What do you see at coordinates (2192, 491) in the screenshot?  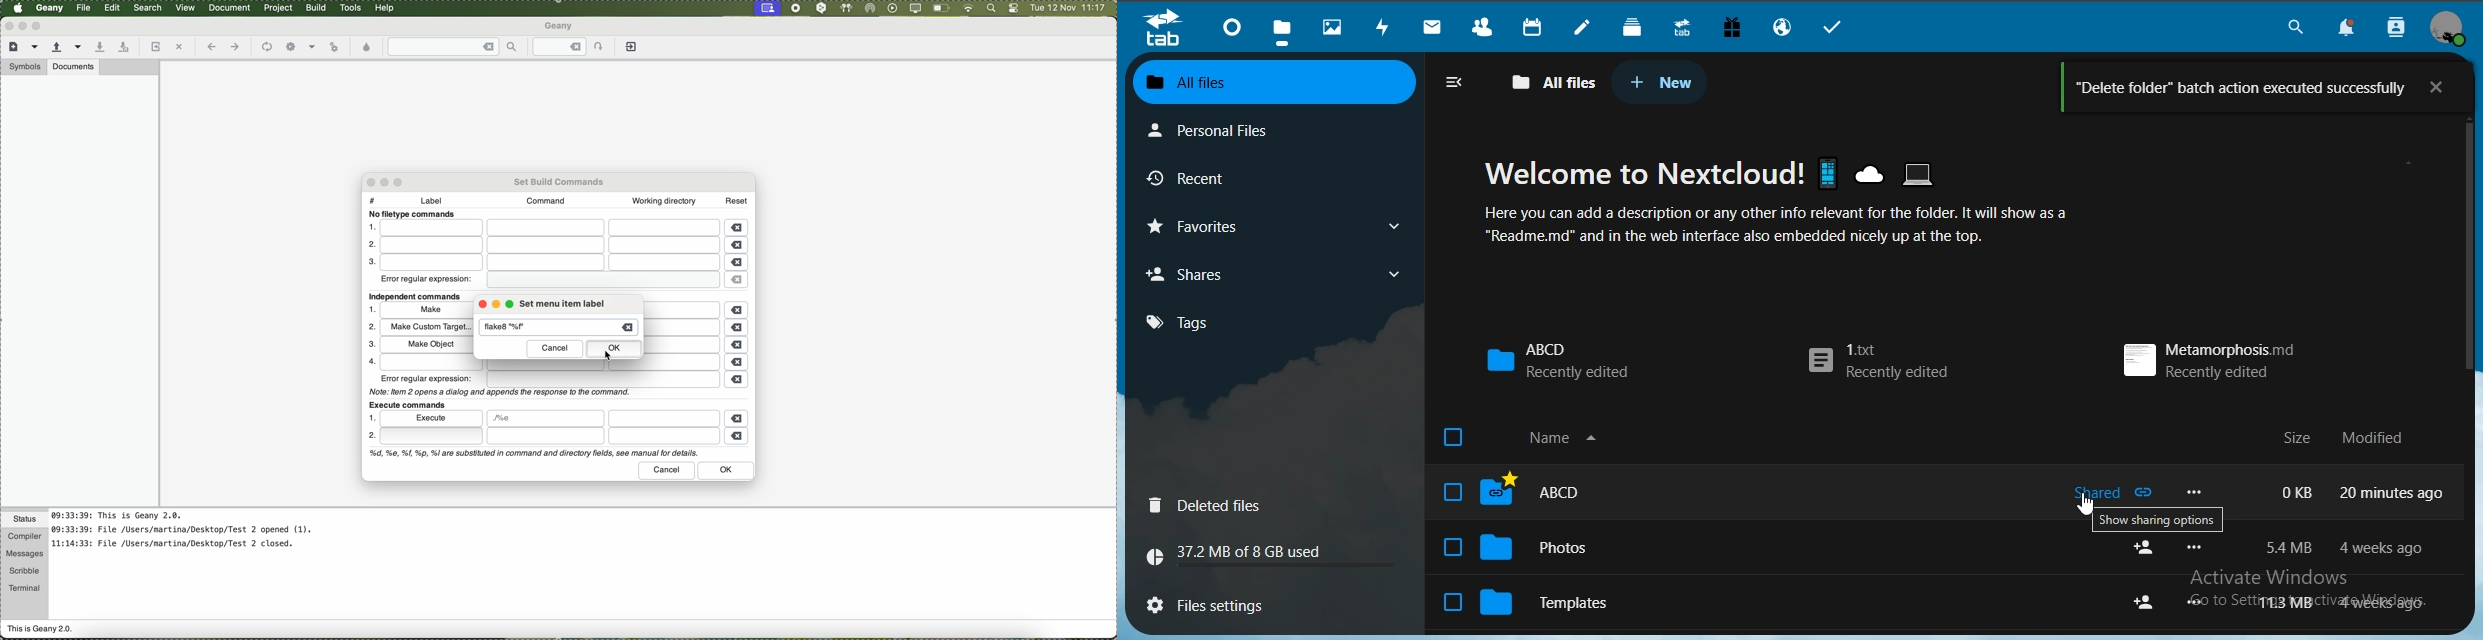 I see `more options` at bounding box center [2192, 491].